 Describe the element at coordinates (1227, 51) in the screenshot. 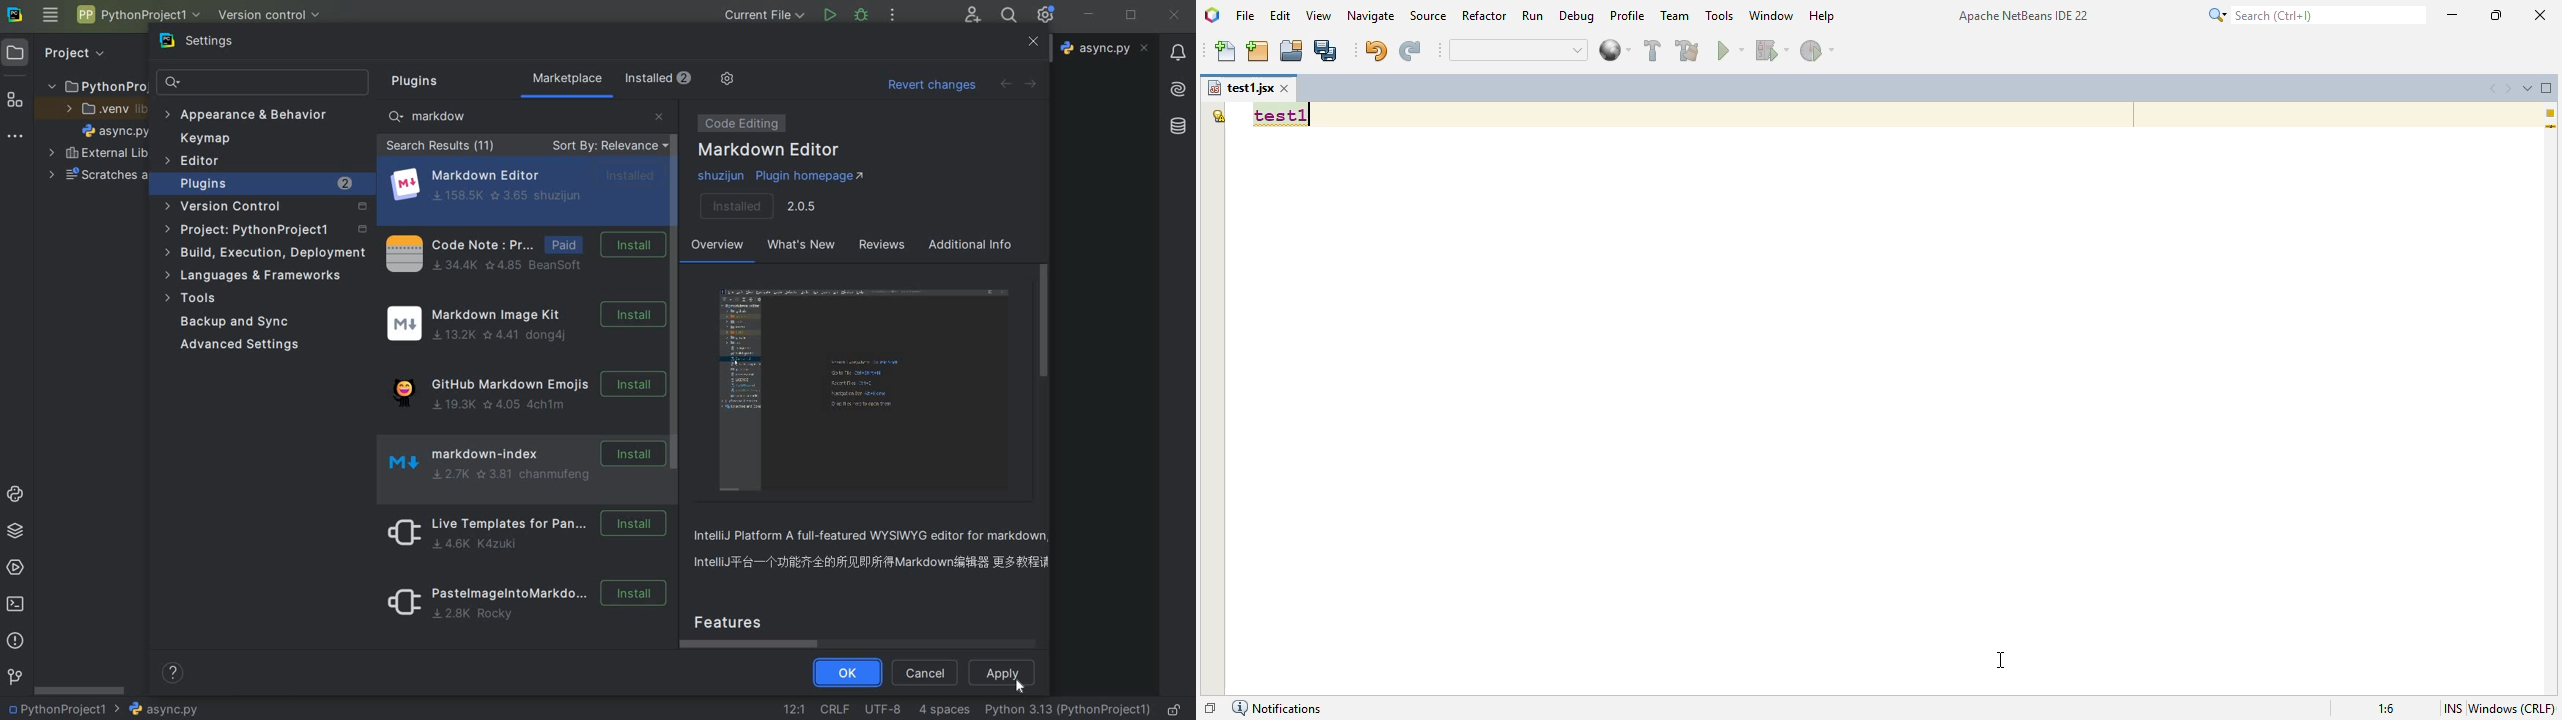

I see `new file` at that location.